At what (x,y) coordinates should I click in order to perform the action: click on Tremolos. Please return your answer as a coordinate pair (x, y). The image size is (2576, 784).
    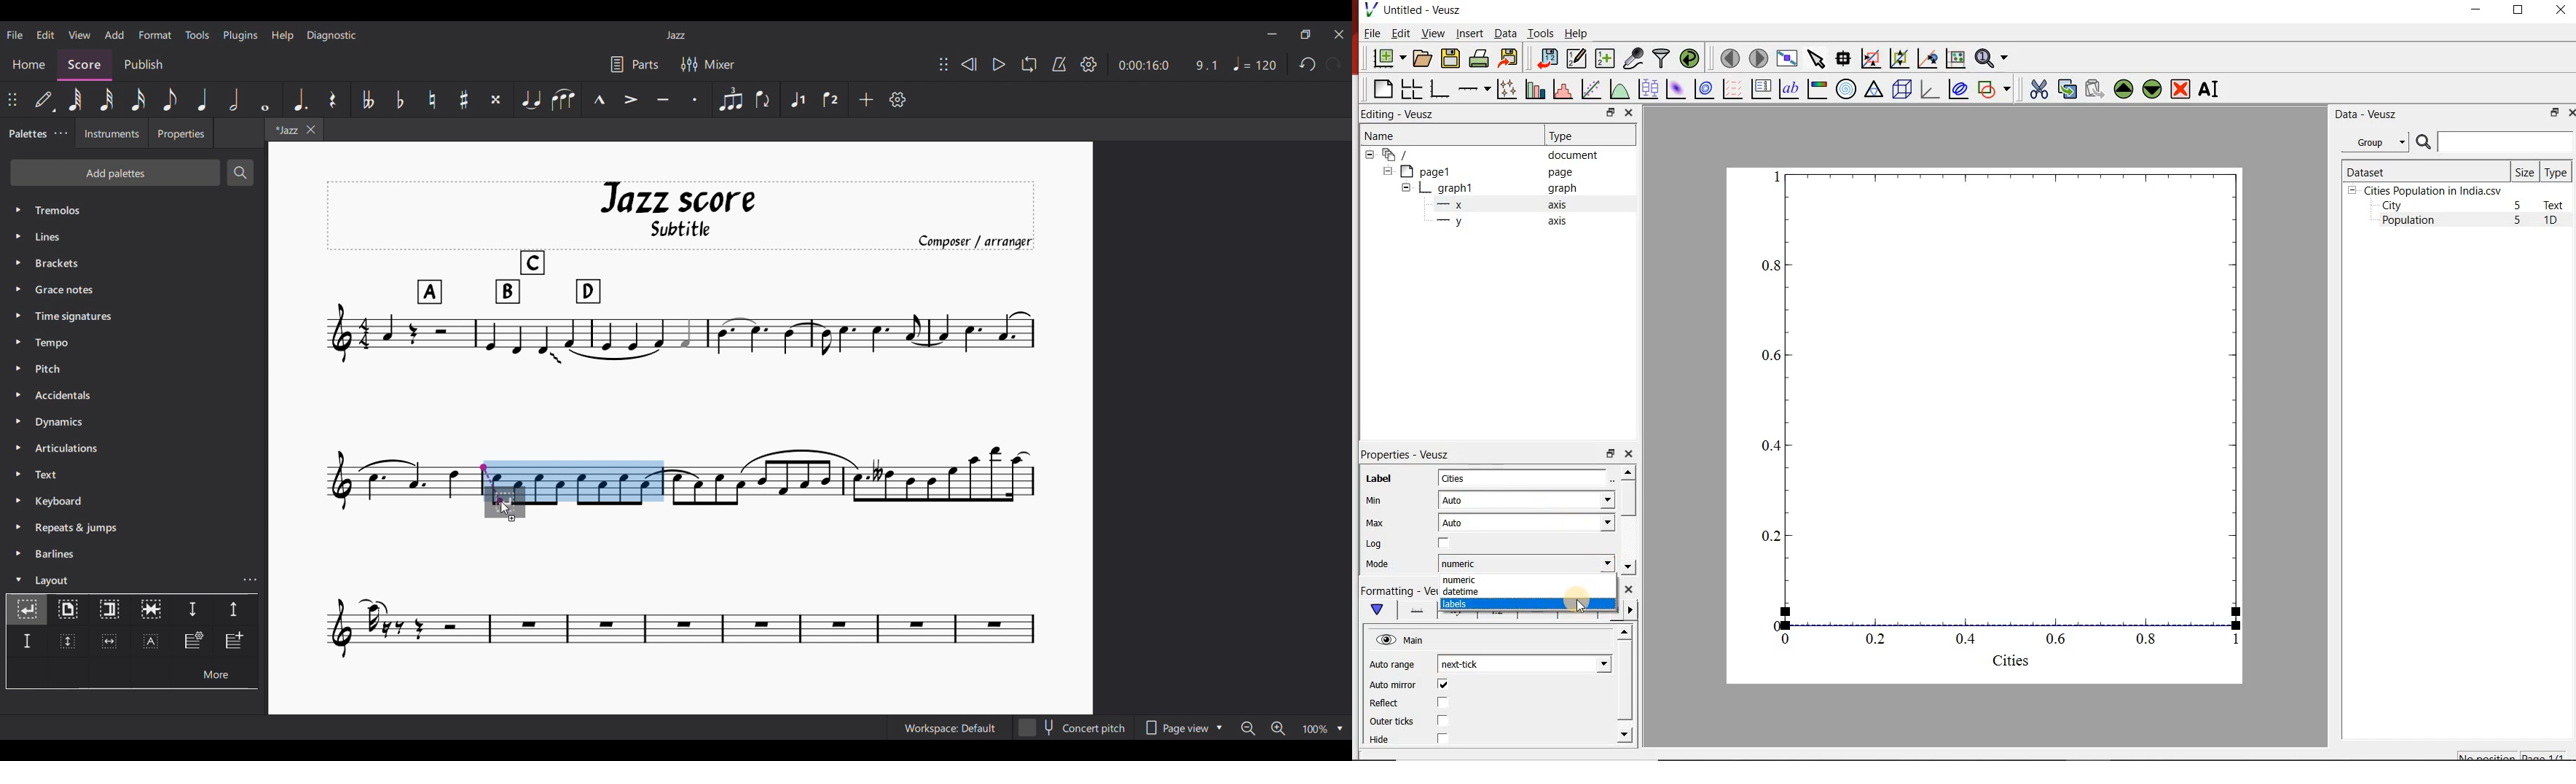
    Looking at the image, I should click on (135, 210).